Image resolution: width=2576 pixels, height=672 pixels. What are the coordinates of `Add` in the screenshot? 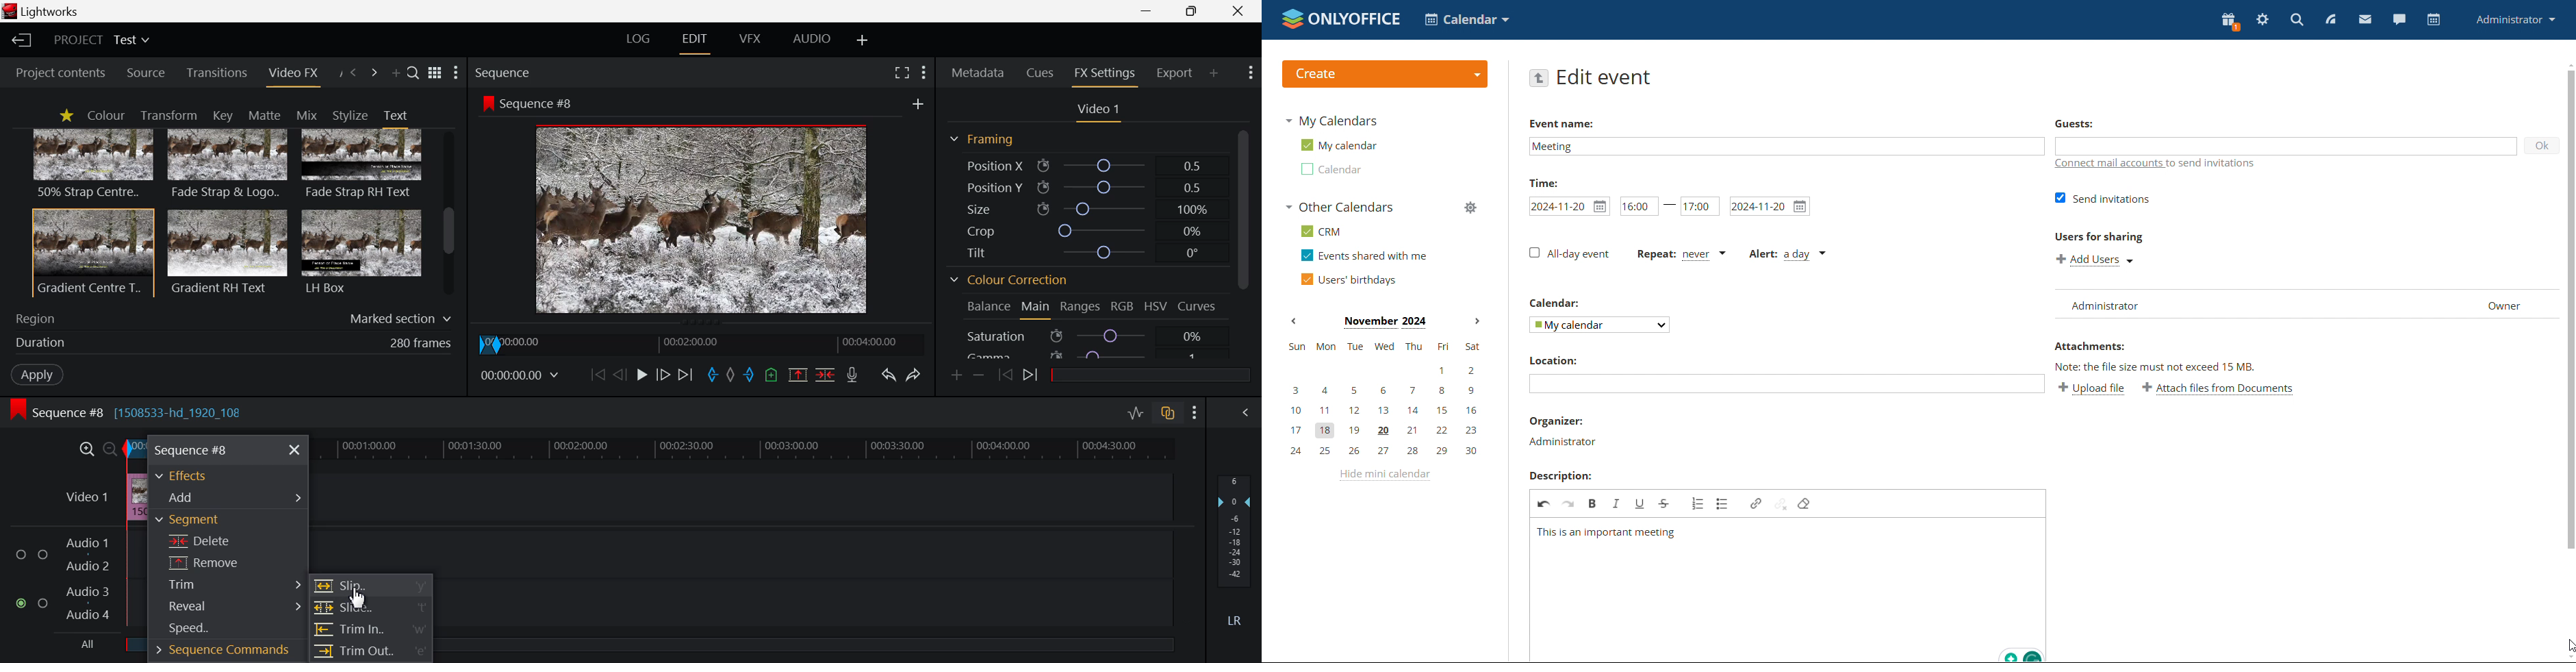 It's located at (228, 497).